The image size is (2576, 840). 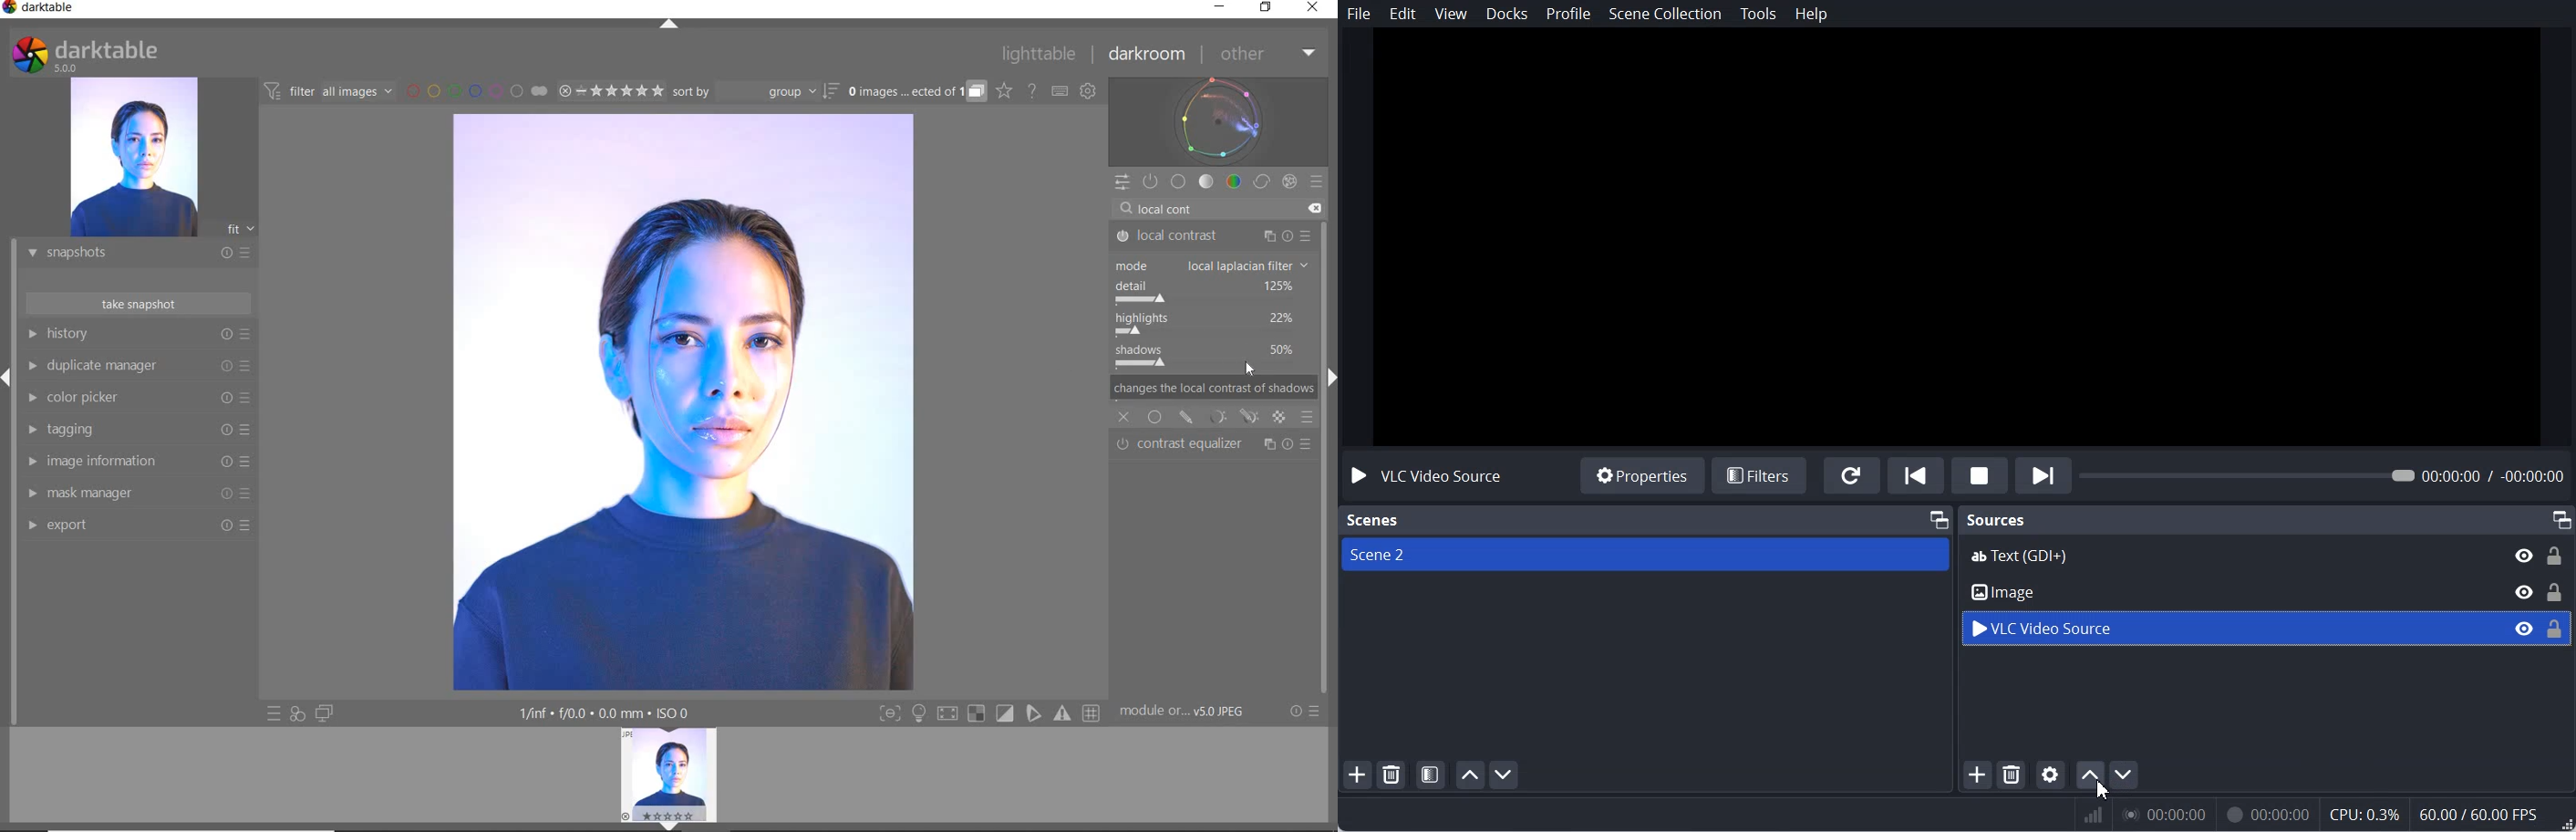 I want to click on RESTORE, so click(x=1269, y=8).